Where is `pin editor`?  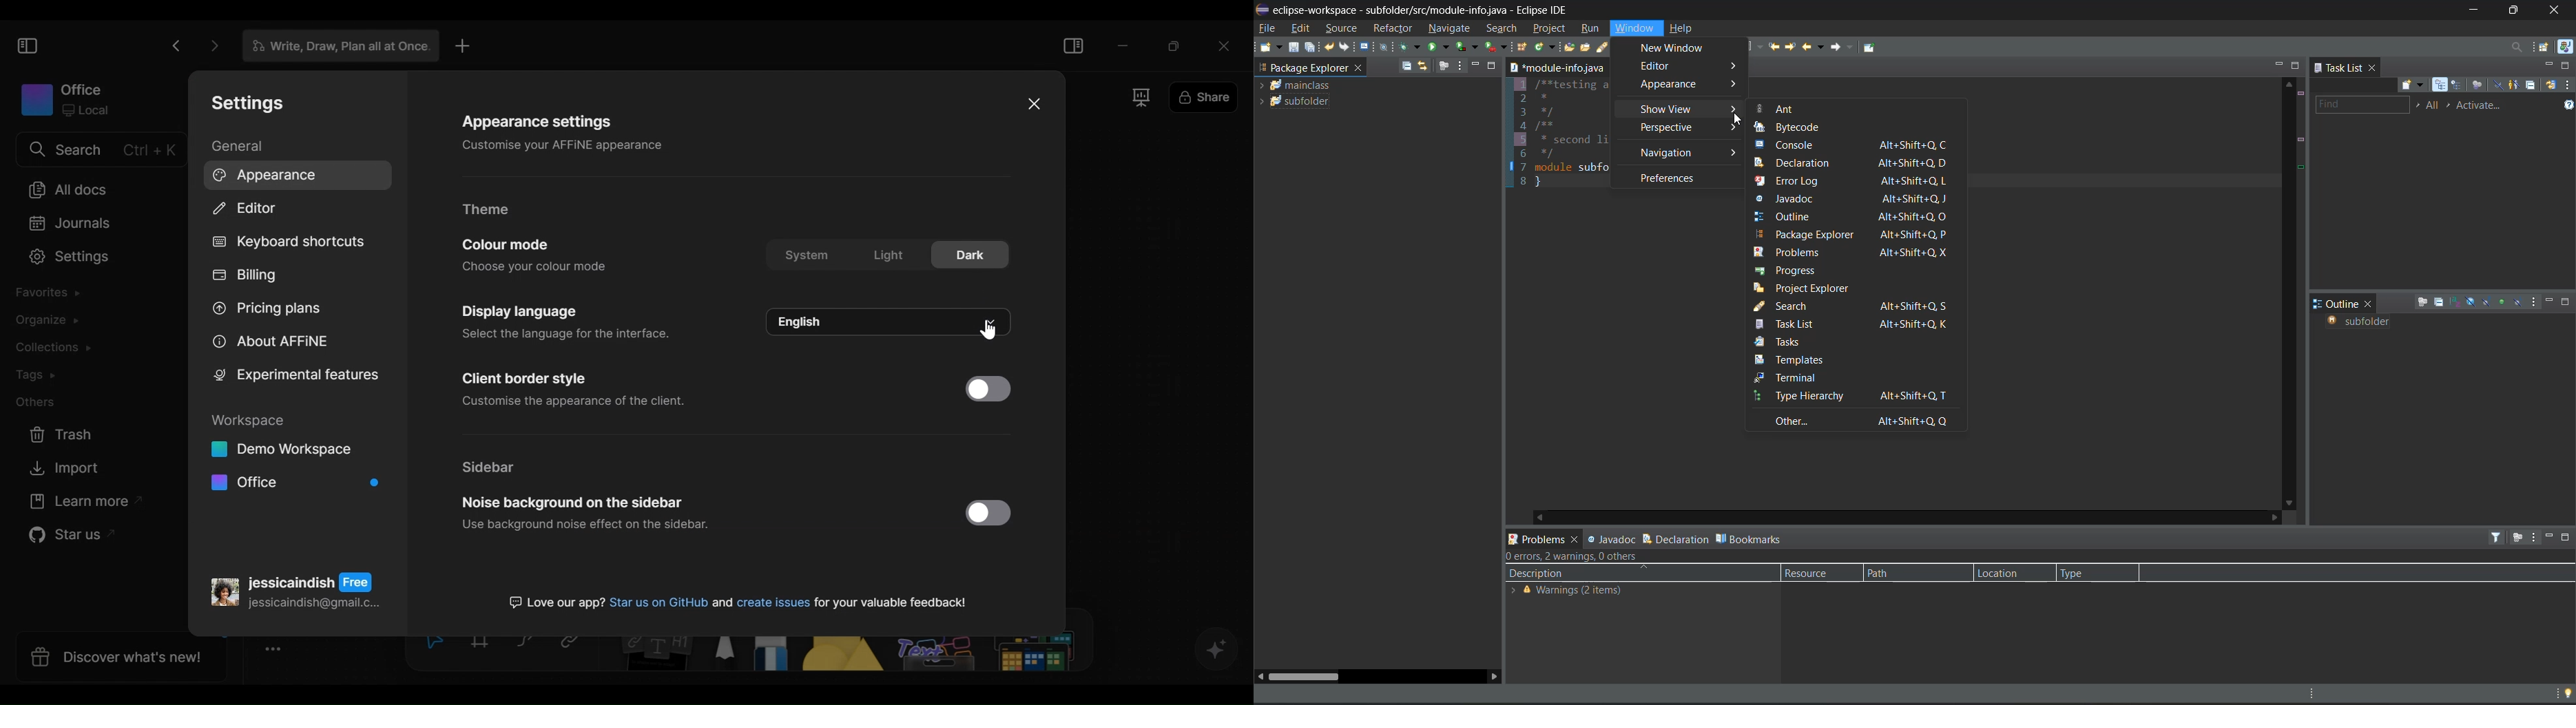 pin editor is located at coordinates (1869, 48).